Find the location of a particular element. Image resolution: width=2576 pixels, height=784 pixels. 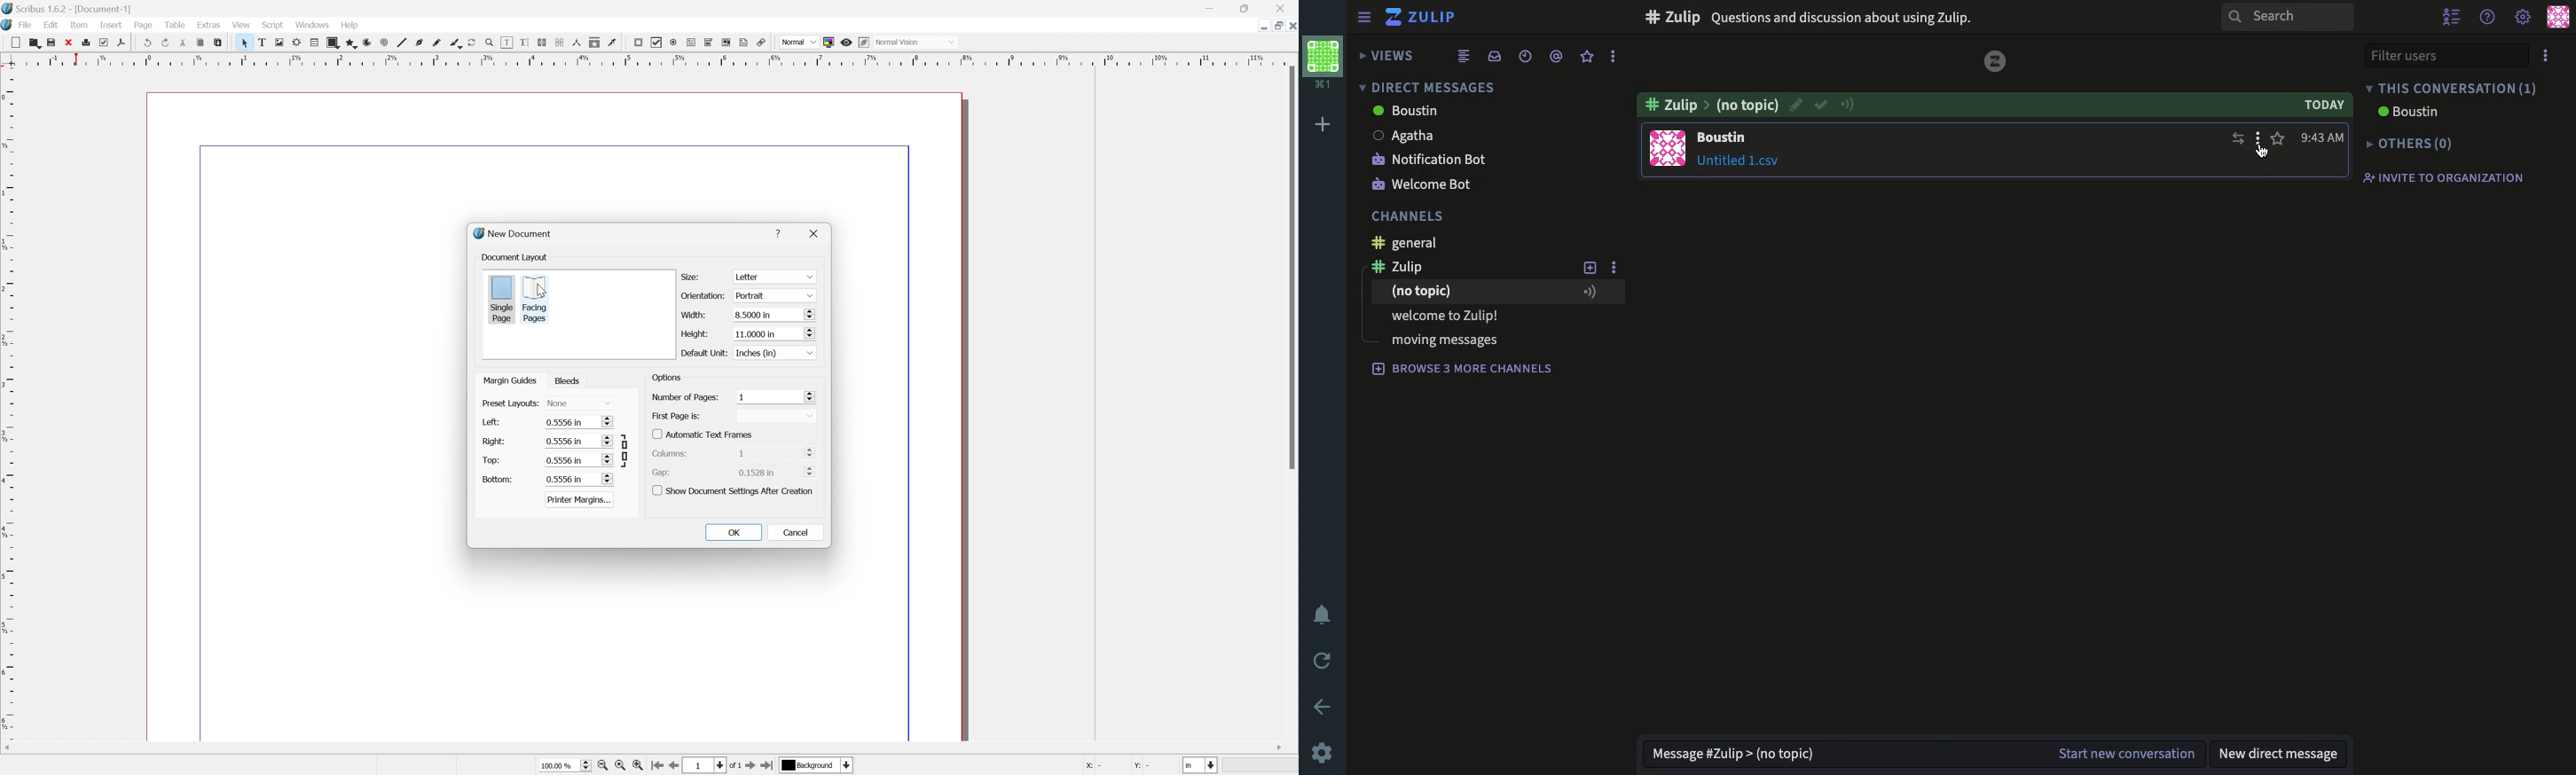

add new topic is located at coordinates (1590, 268).